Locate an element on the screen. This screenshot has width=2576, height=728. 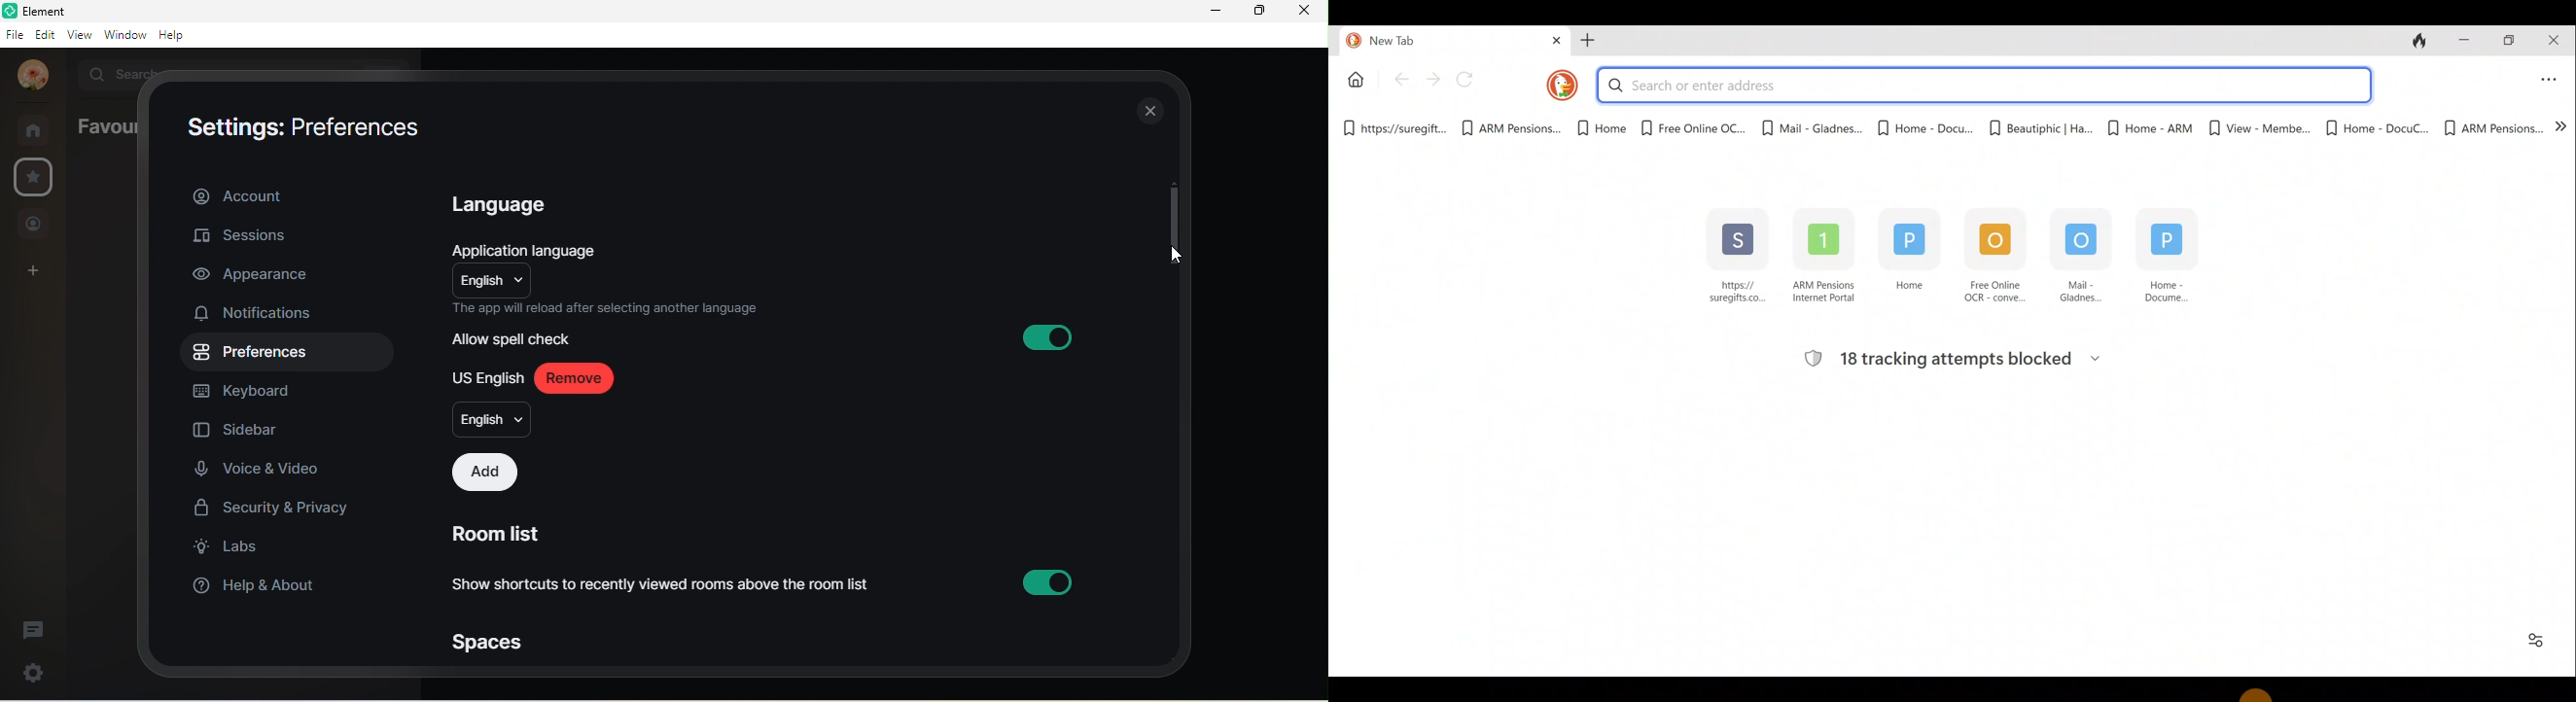
 Option is located at coordinates (2535, 644).